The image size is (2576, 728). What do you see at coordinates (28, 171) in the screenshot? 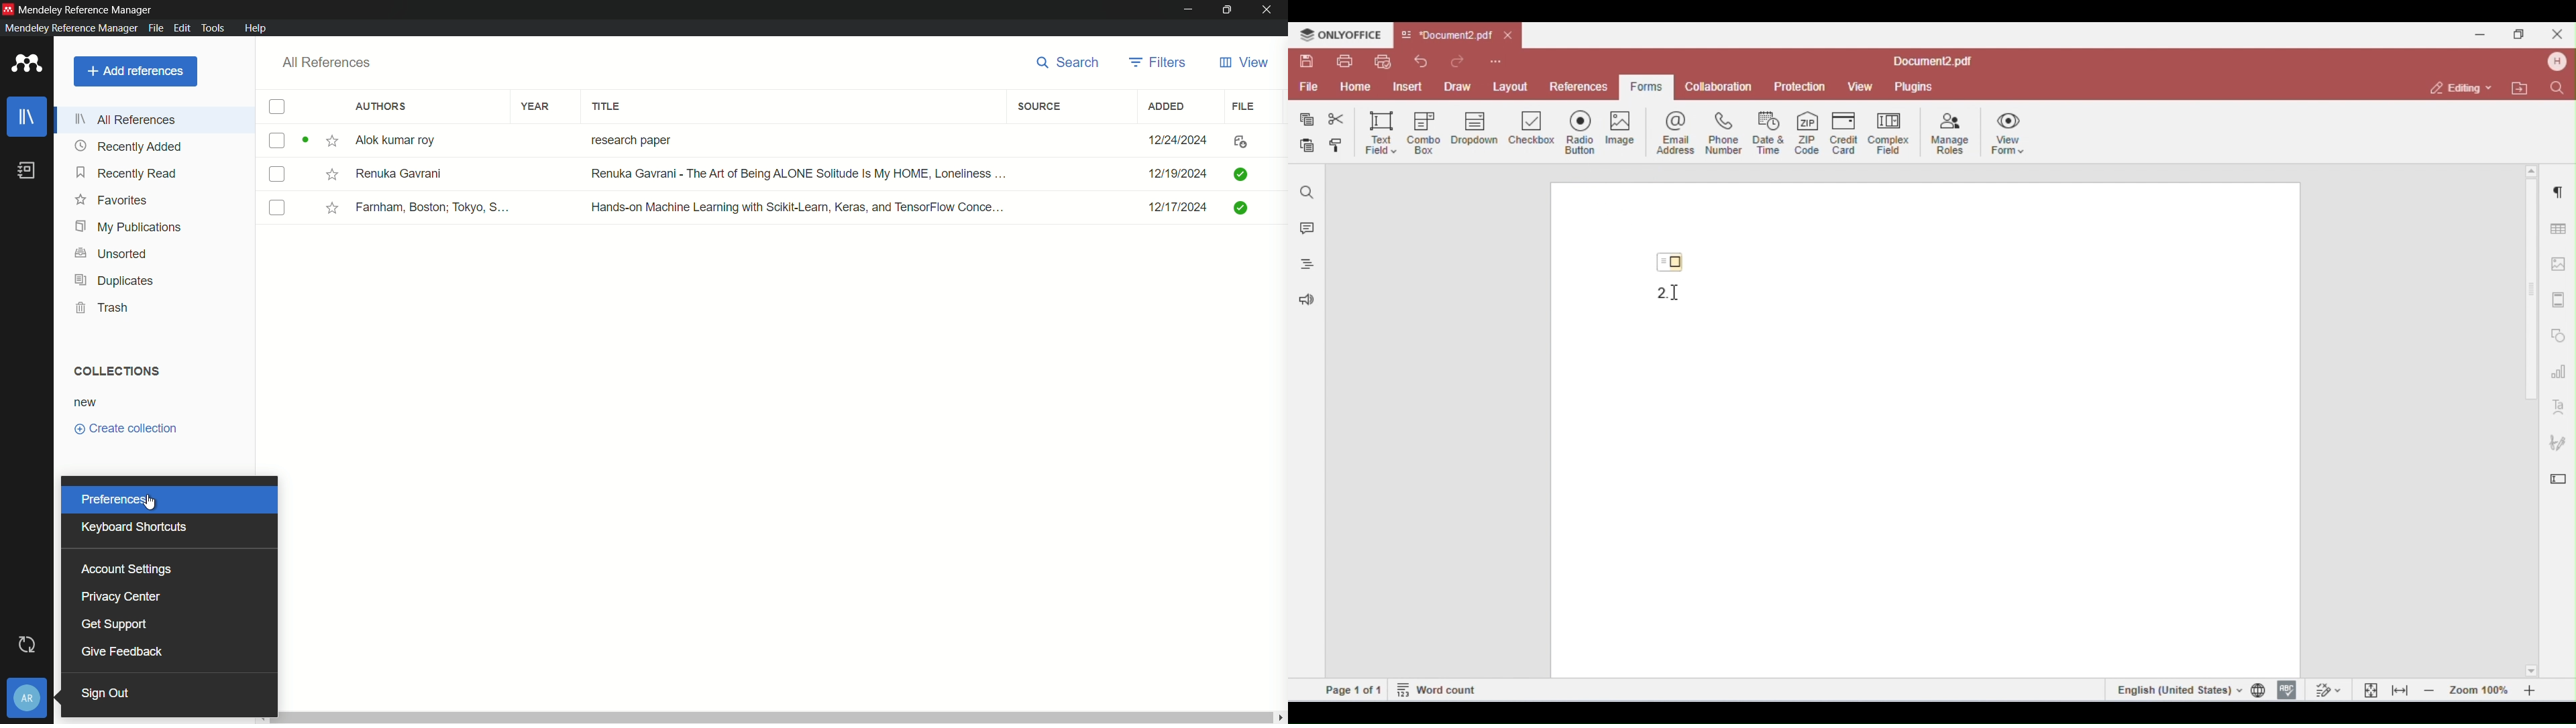
I see `book` at bounding box center [28, 171].